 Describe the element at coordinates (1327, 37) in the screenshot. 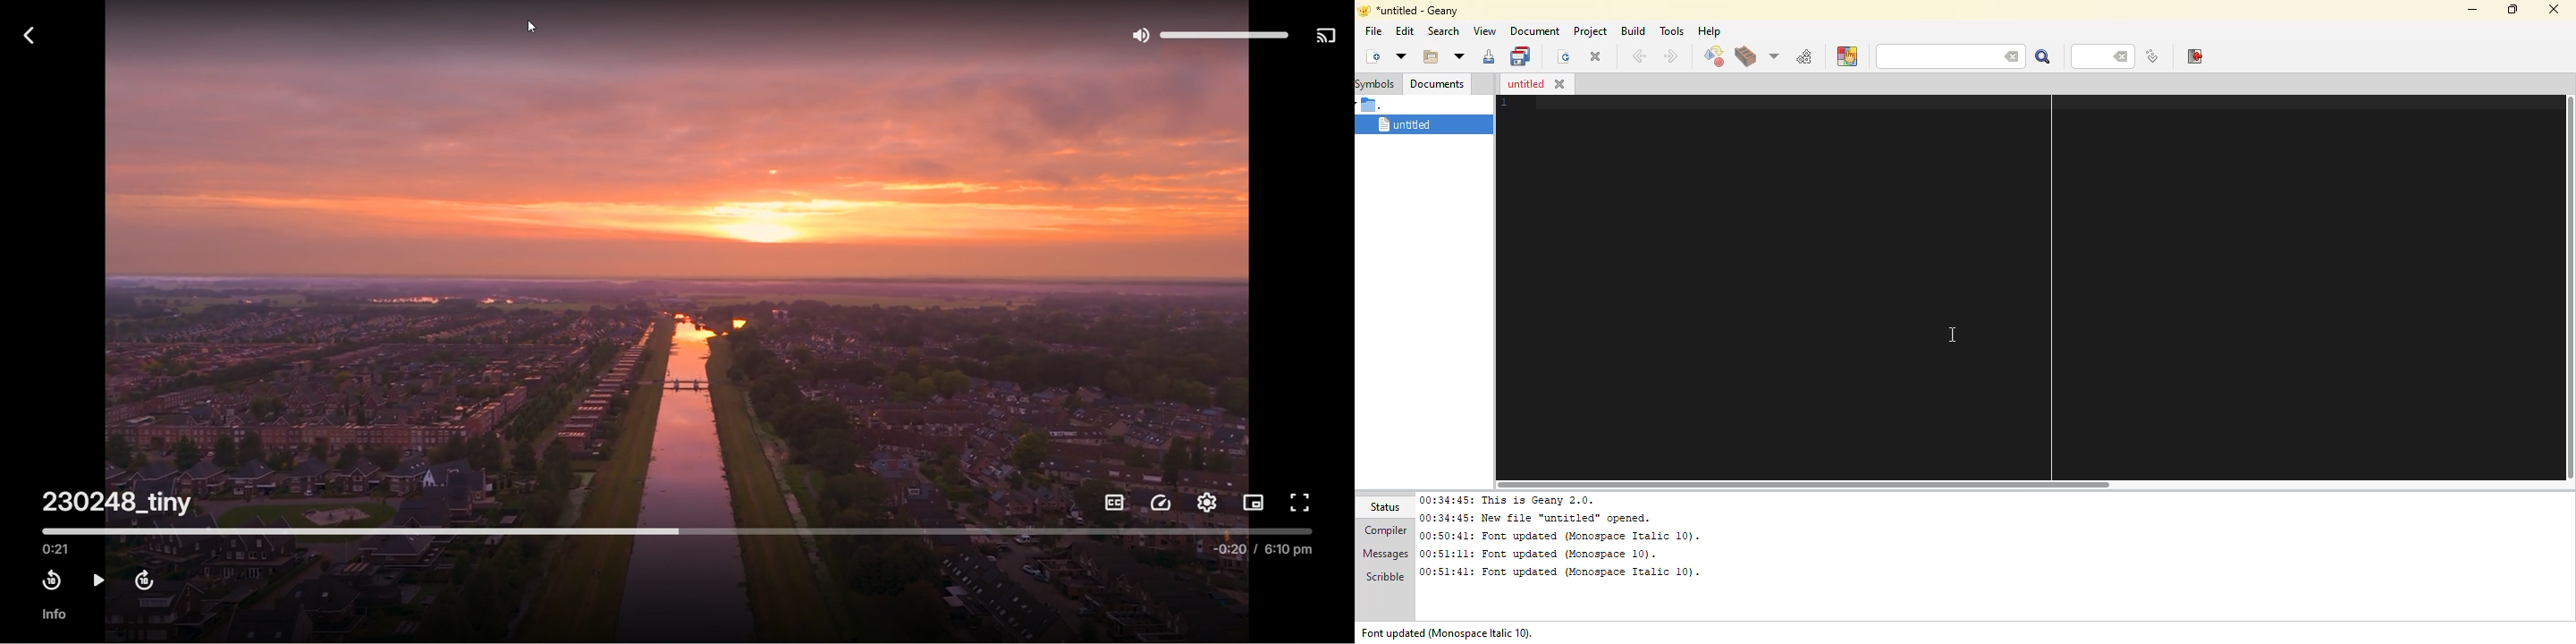

I see `play on another device` at that location.